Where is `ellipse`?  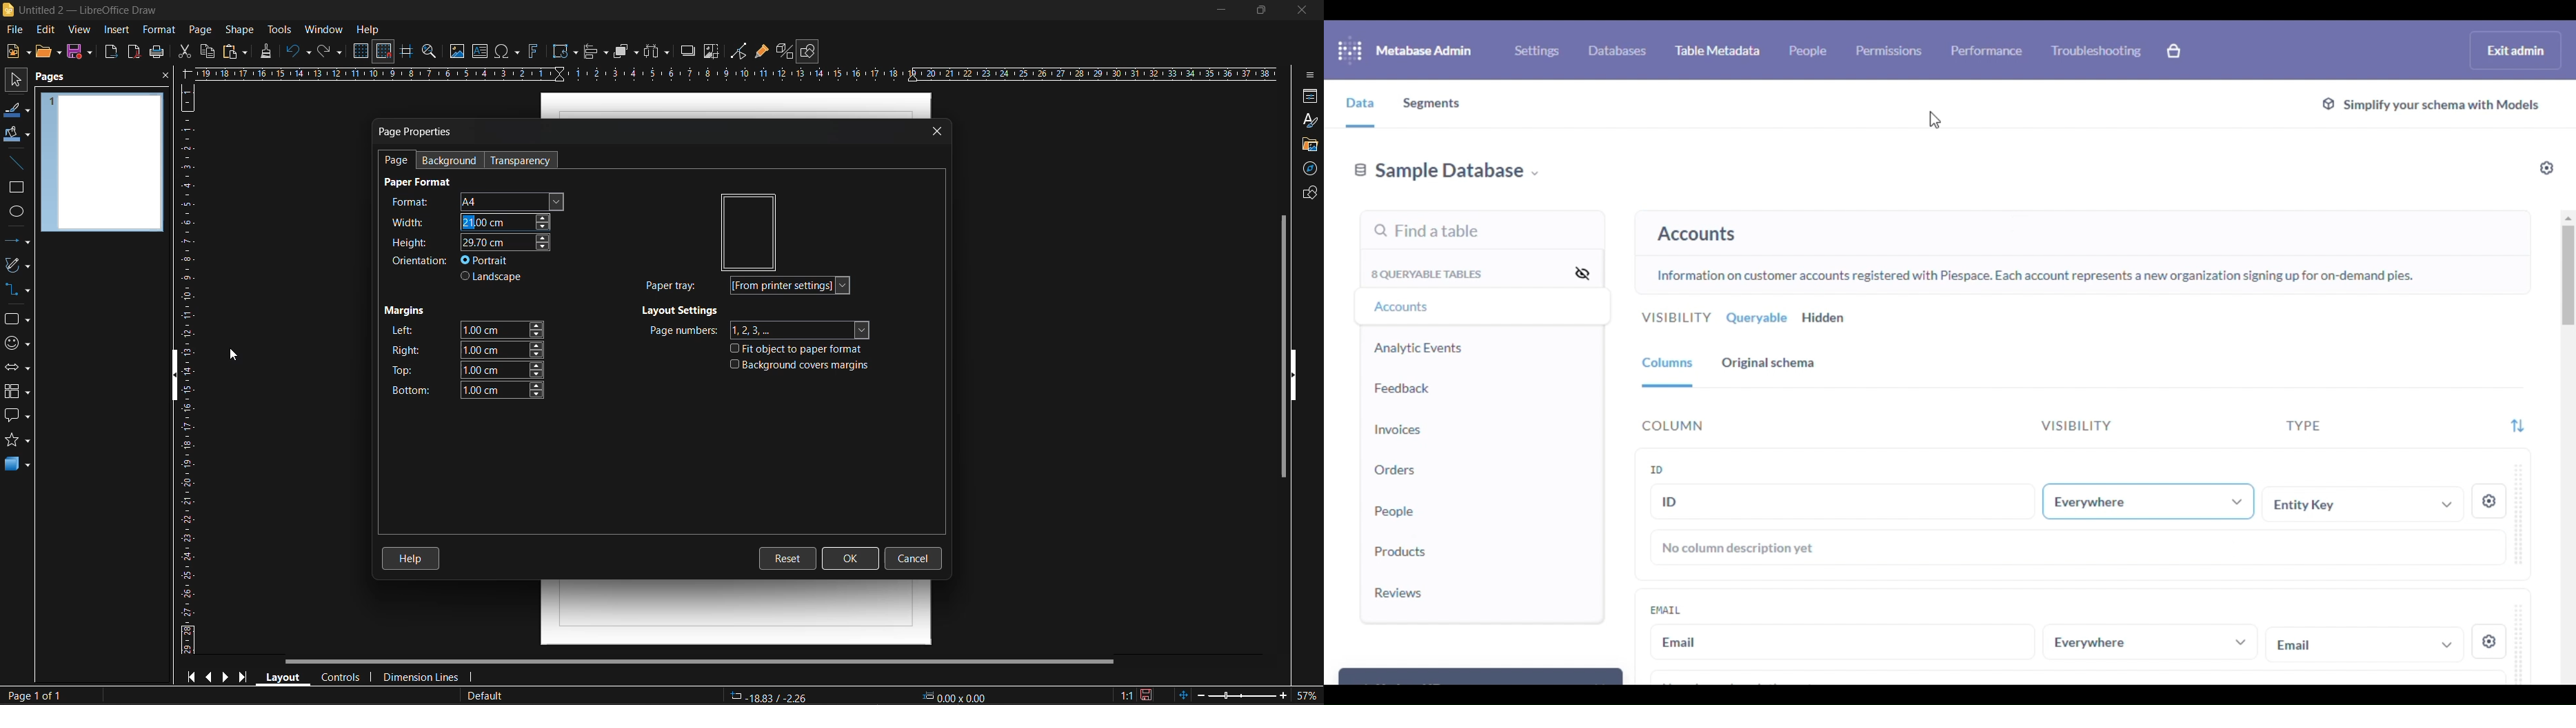
ellipse is located at coordinates (17, 214).